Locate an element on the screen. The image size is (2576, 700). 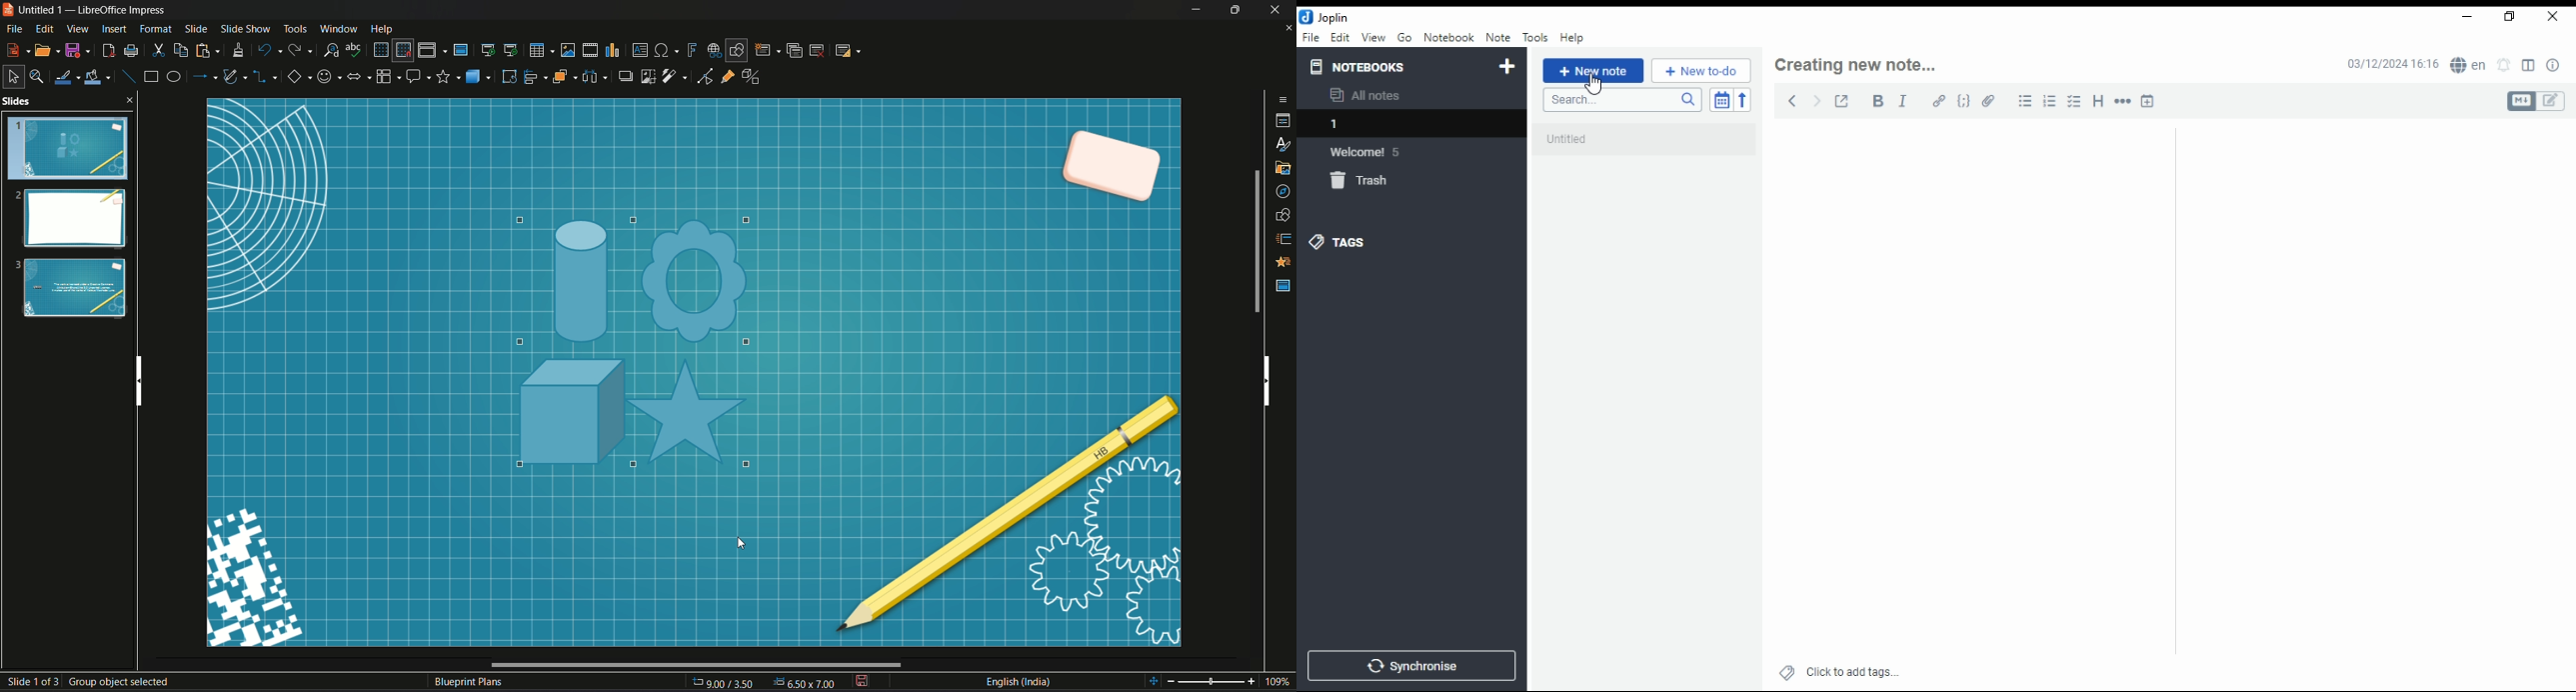
go is located at coordinates (1406, 40).